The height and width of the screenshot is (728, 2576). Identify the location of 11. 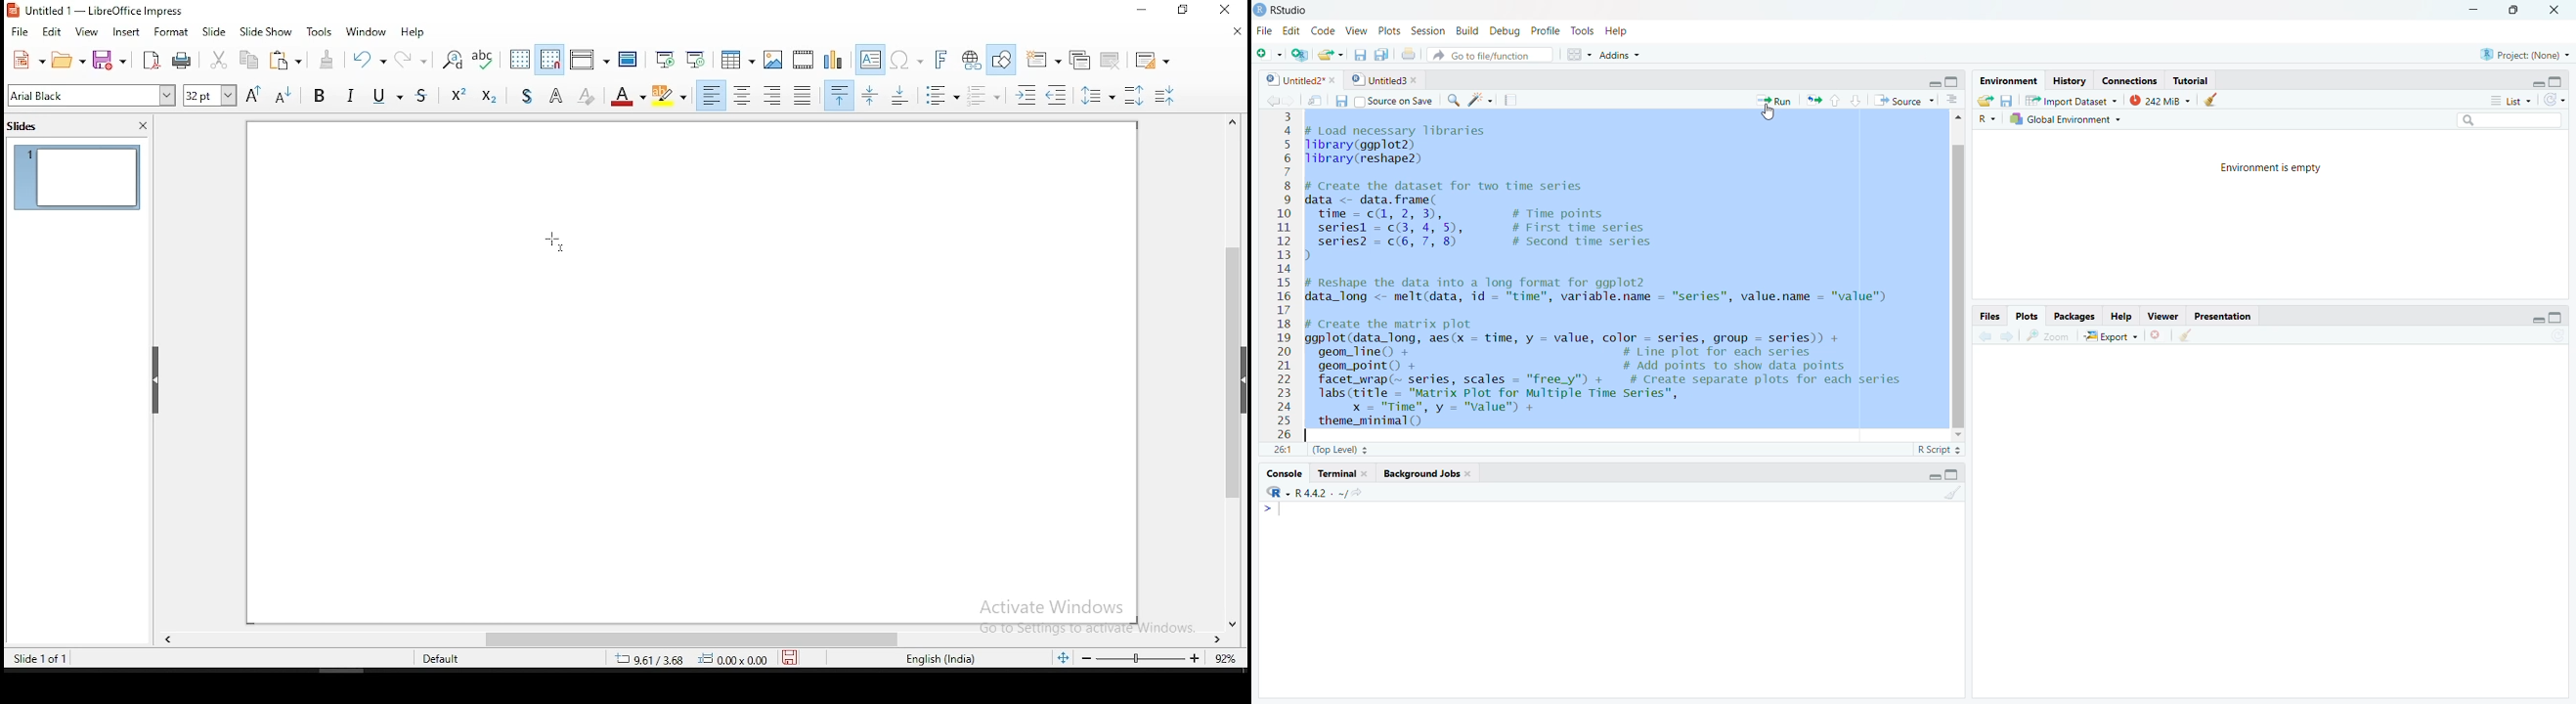
(1283, 449).